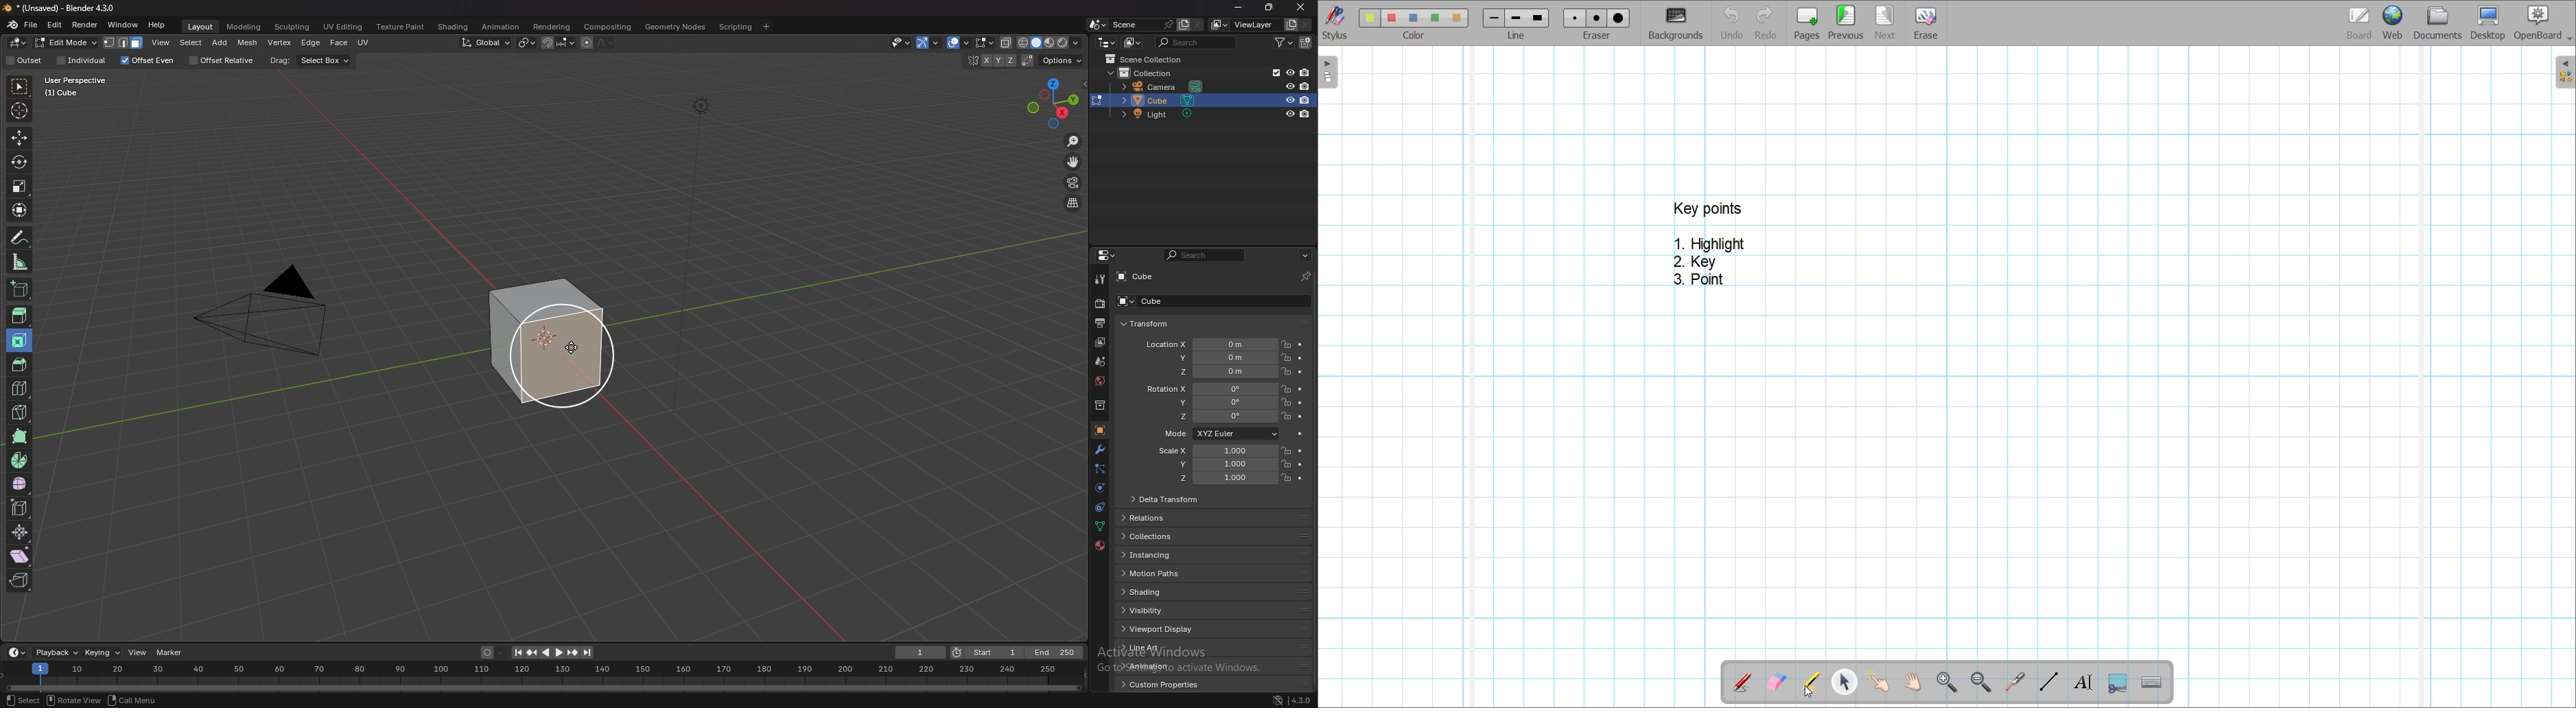 This screenshot has height=728, width=2576. I want to click on hide in viewport, so click(1289, 114).